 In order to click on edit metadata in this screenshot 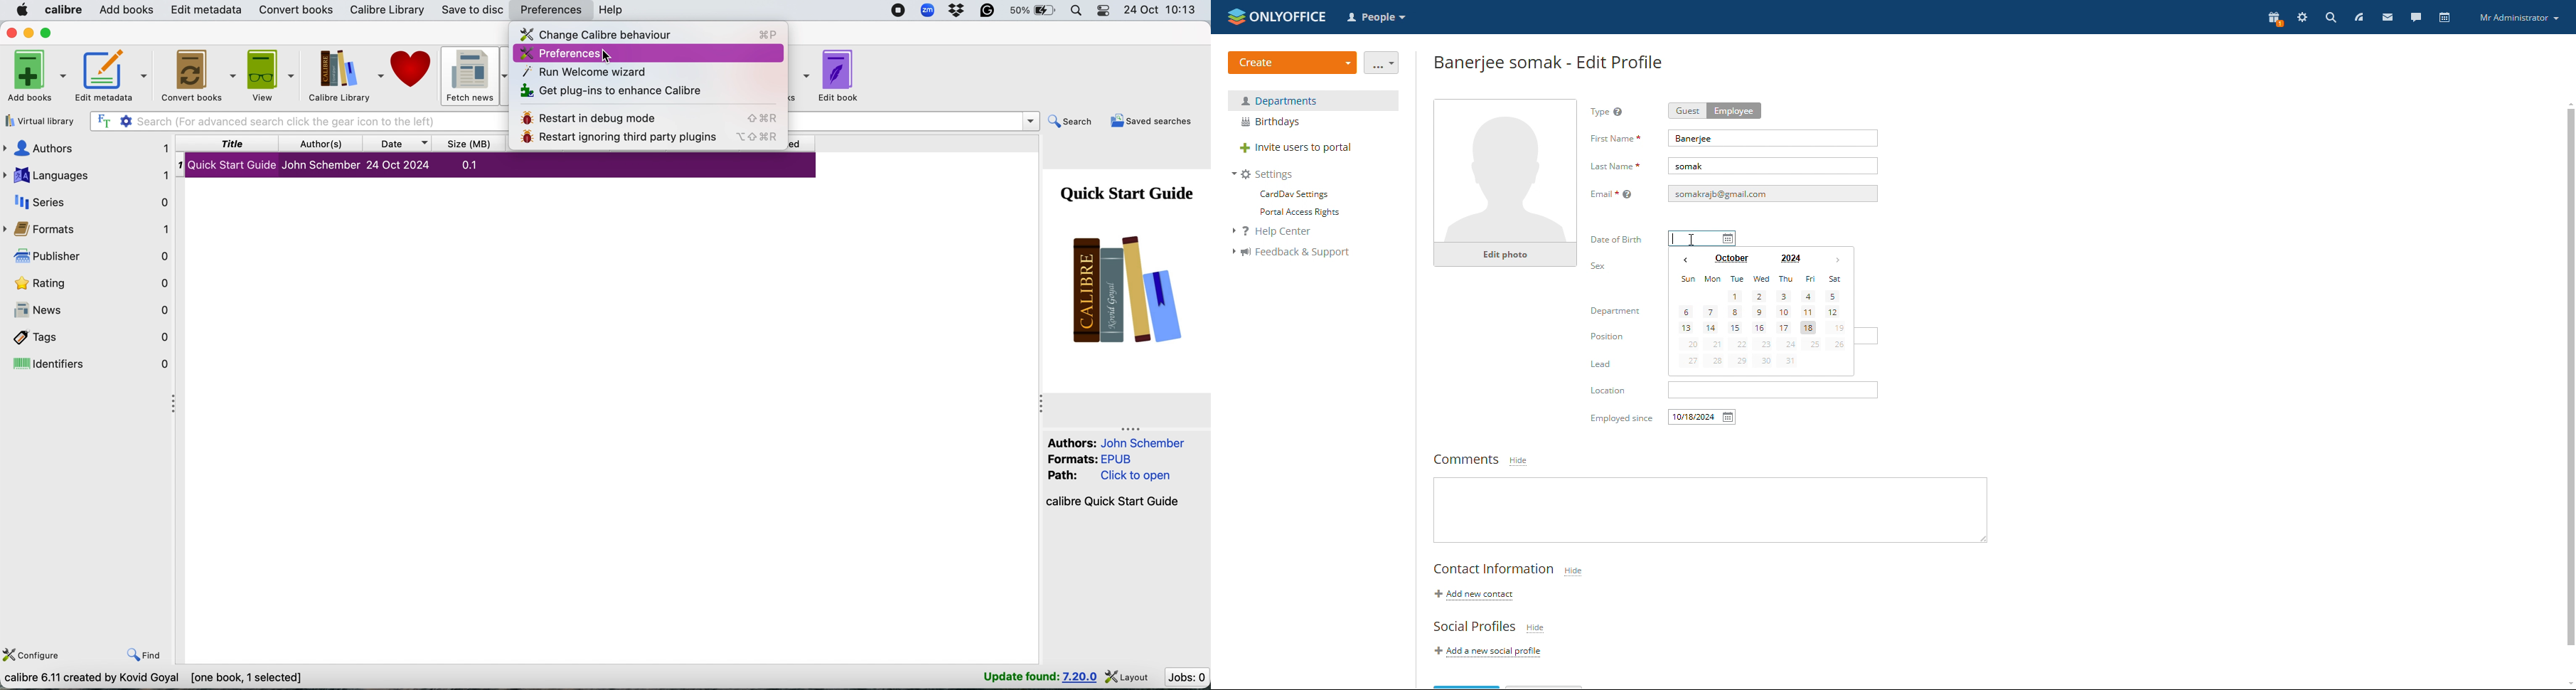, I will do `click(111, 77)`.